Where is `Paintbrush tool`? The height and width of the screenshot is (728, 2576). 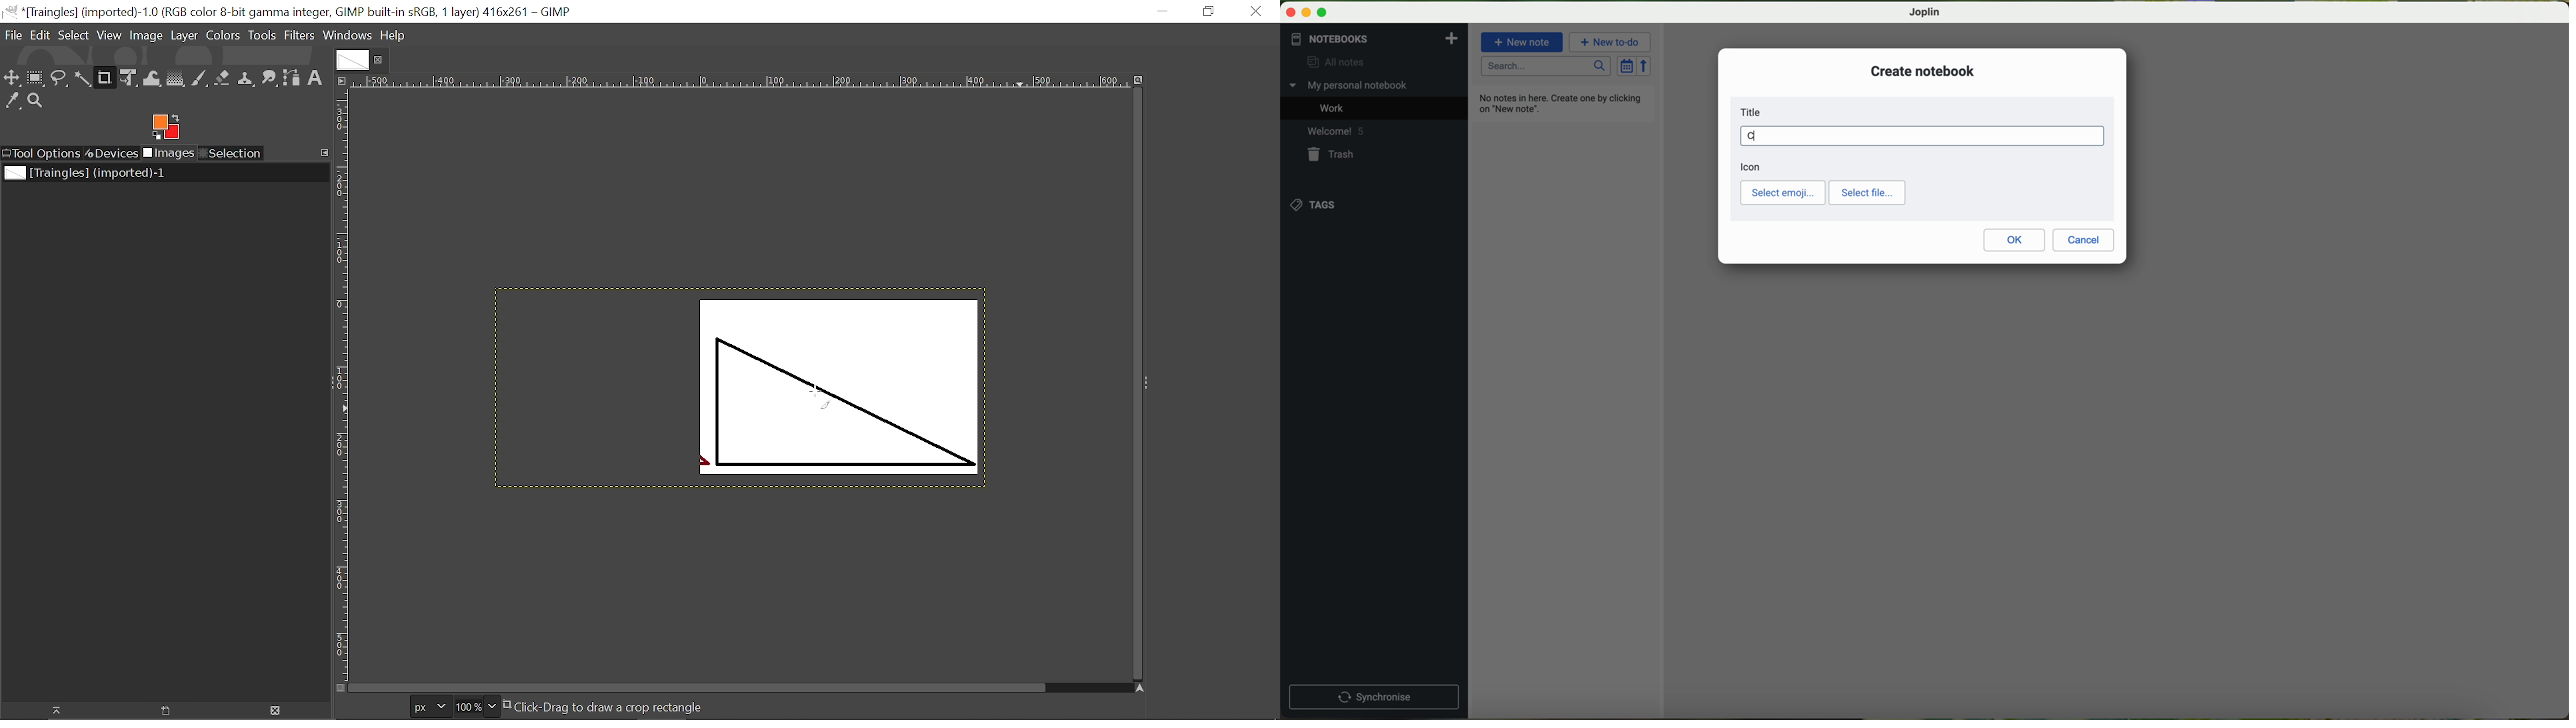 Paintbrush tool is located at coordinates (199, 79).